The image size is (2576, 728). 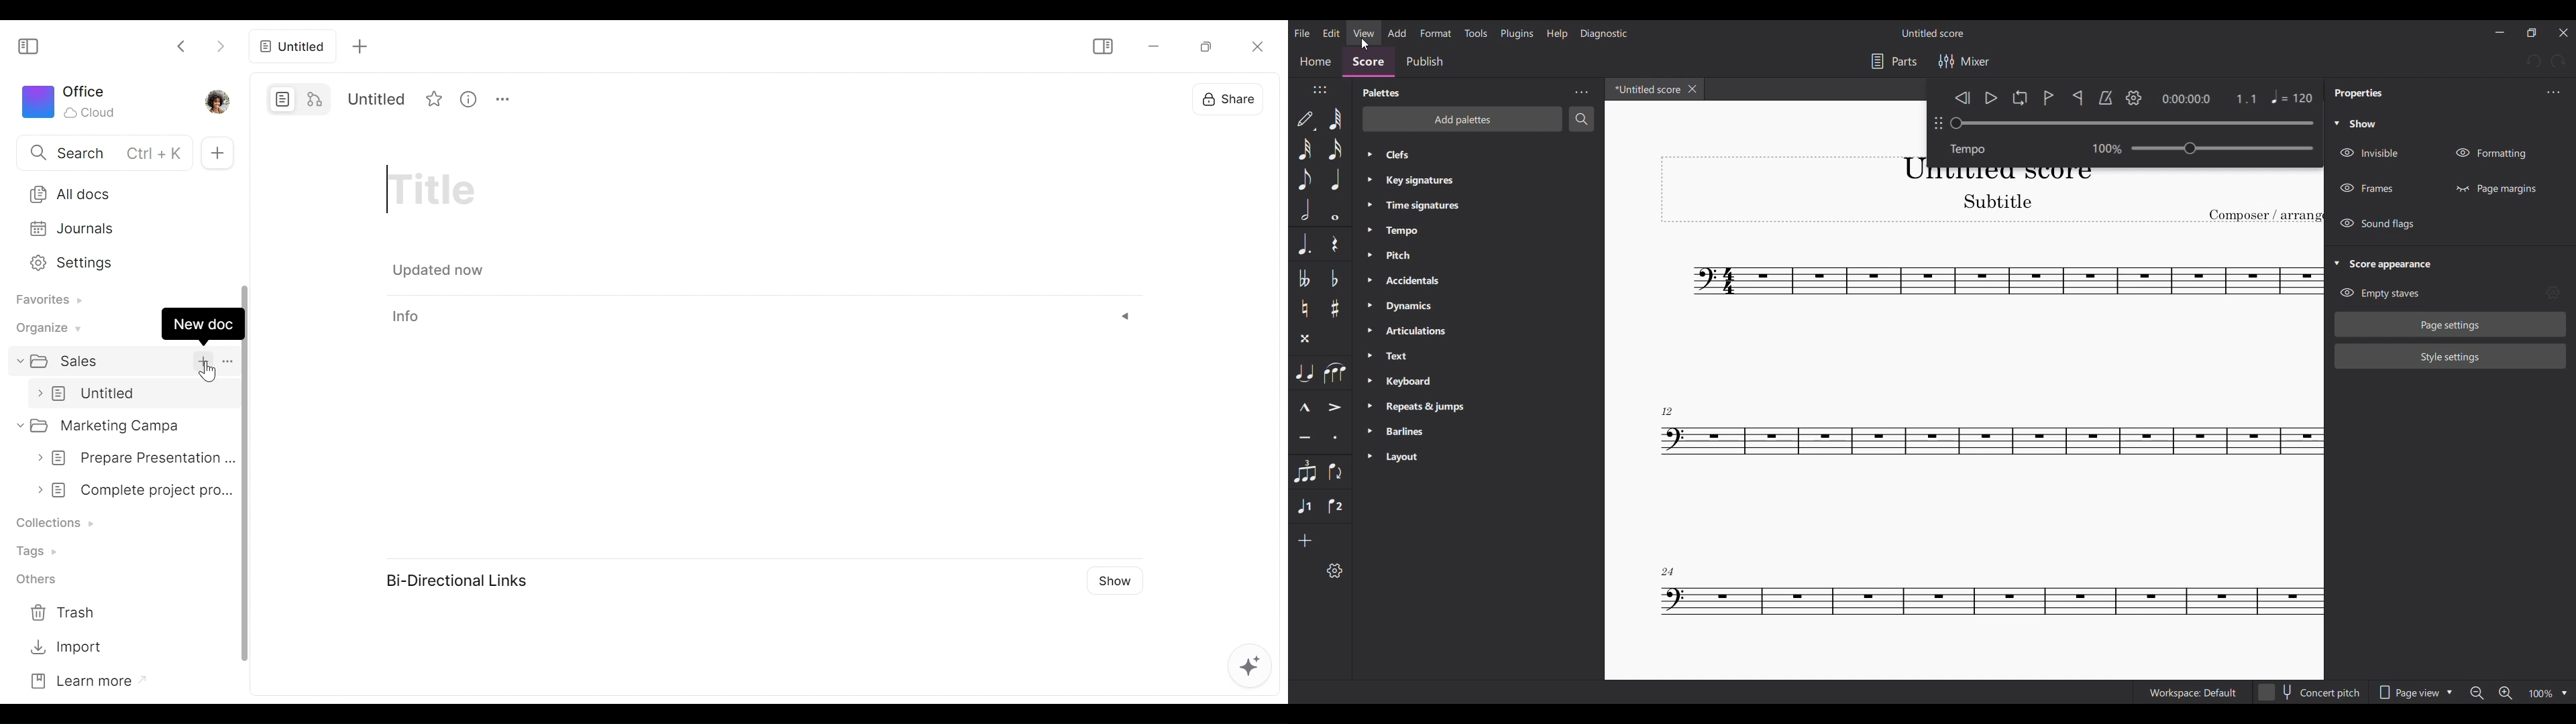 What do you see at coordinates (1463, 280) in the screenshot?
I see `Accidentals` at bounding box center [1463, 280].